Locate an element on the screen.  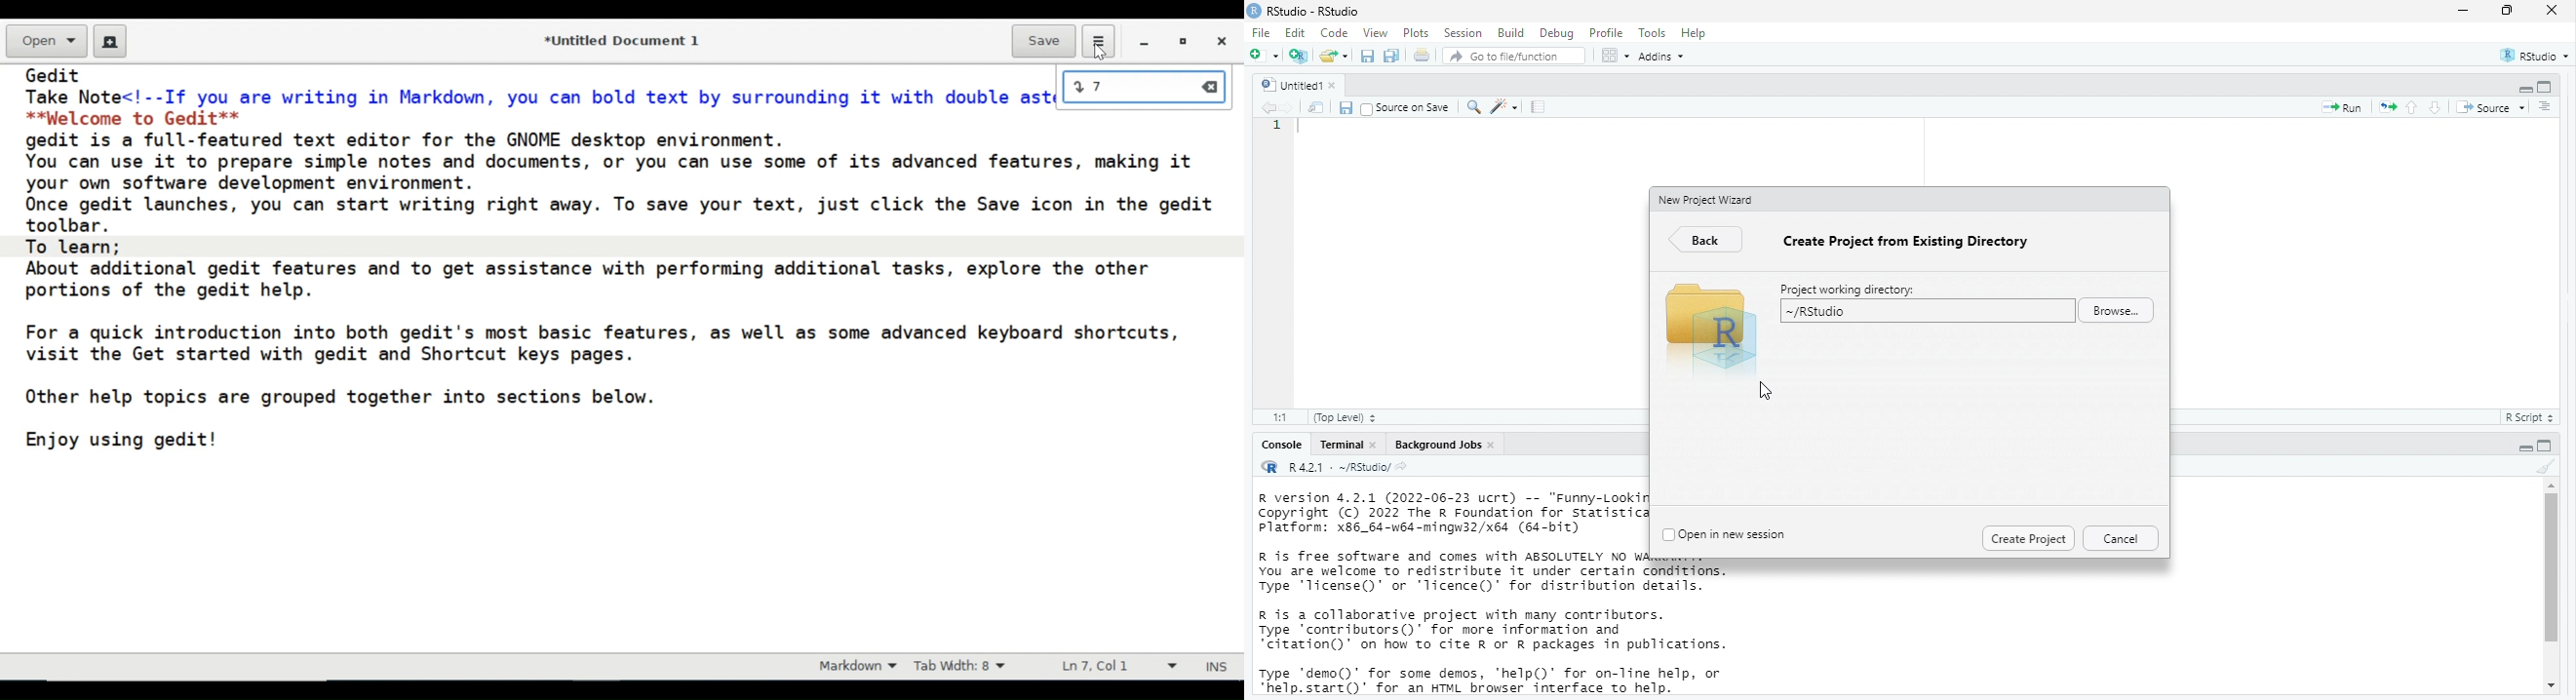
show in new window is located at coordinates (1316, 107).